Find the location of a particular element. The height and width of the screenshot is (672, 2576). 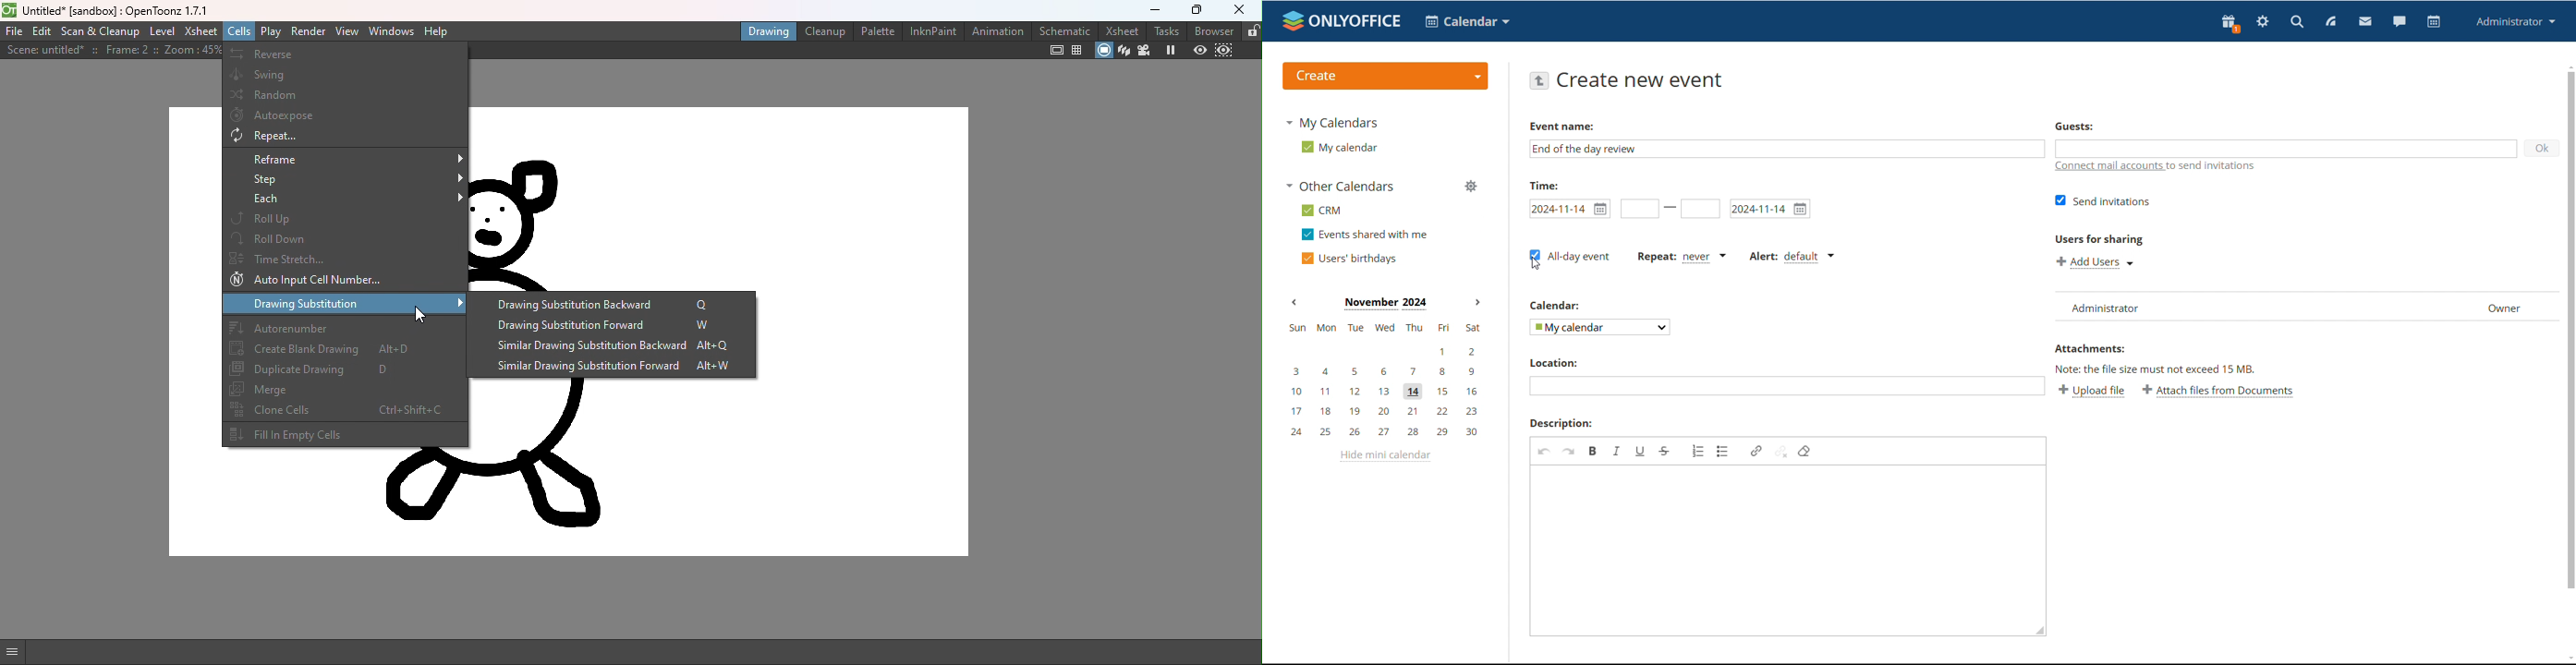

undo is located at coordinates (1544, 451).